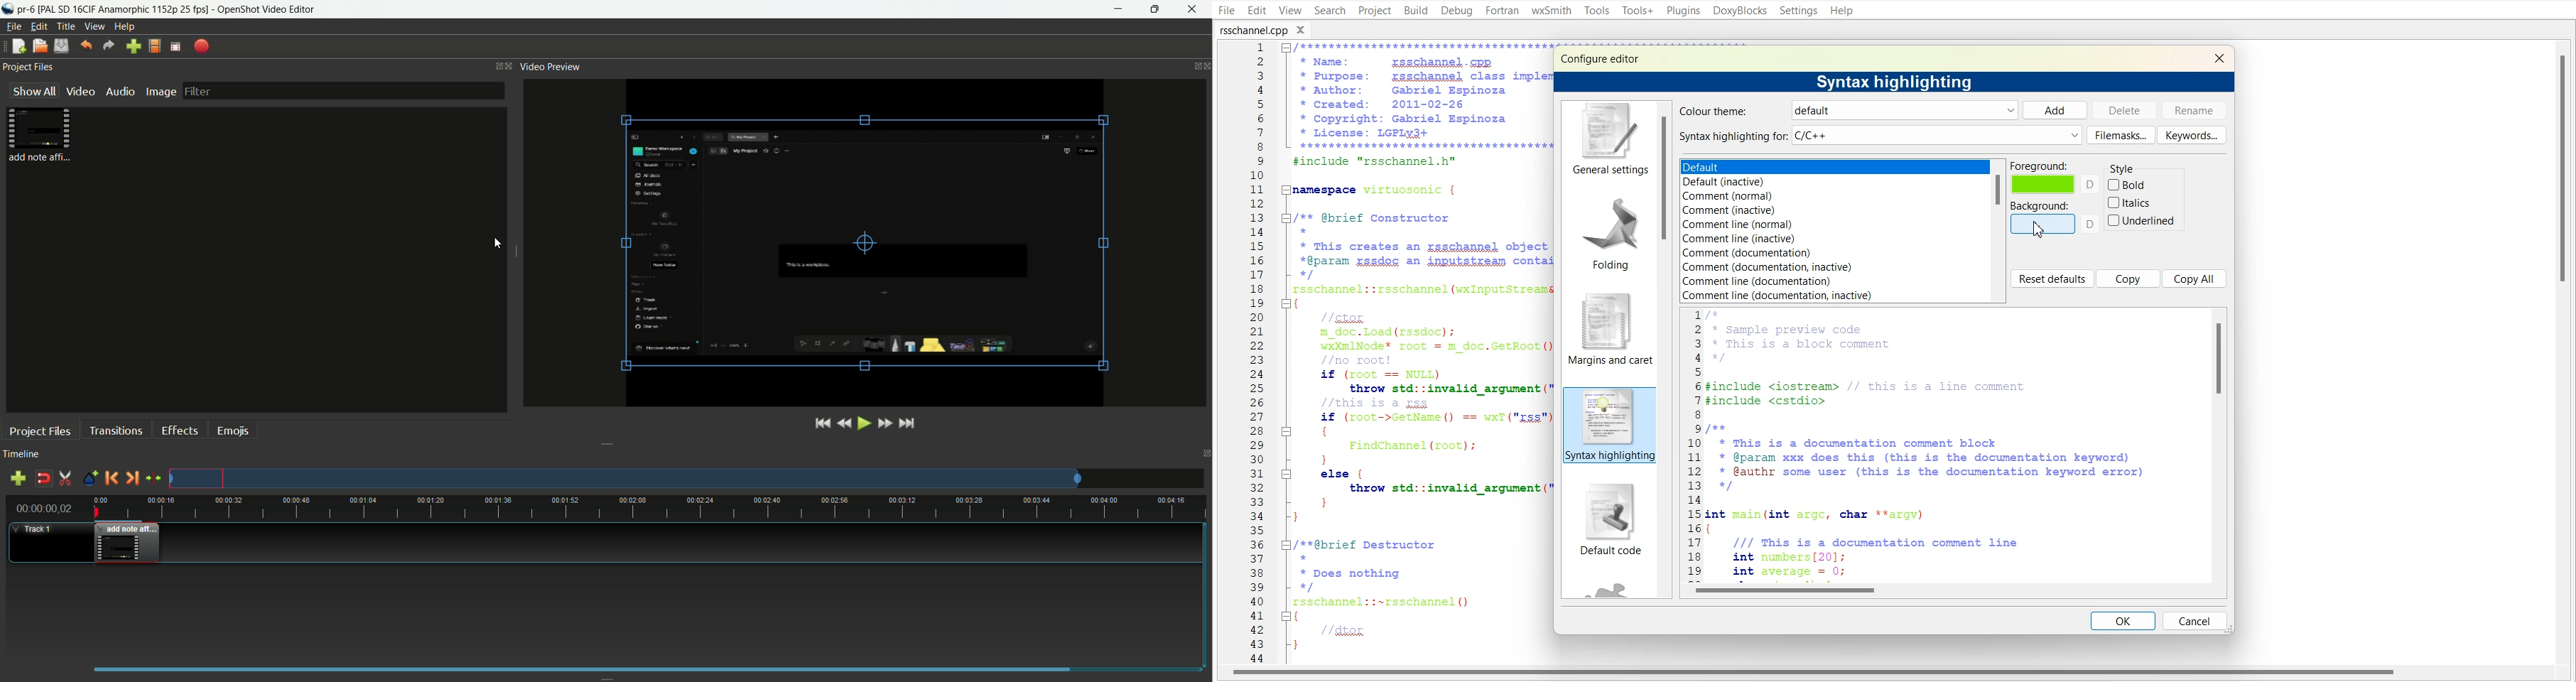  Describe the element at coordinates (1800, 10) in the screenshot. I see `Settings` at that location.